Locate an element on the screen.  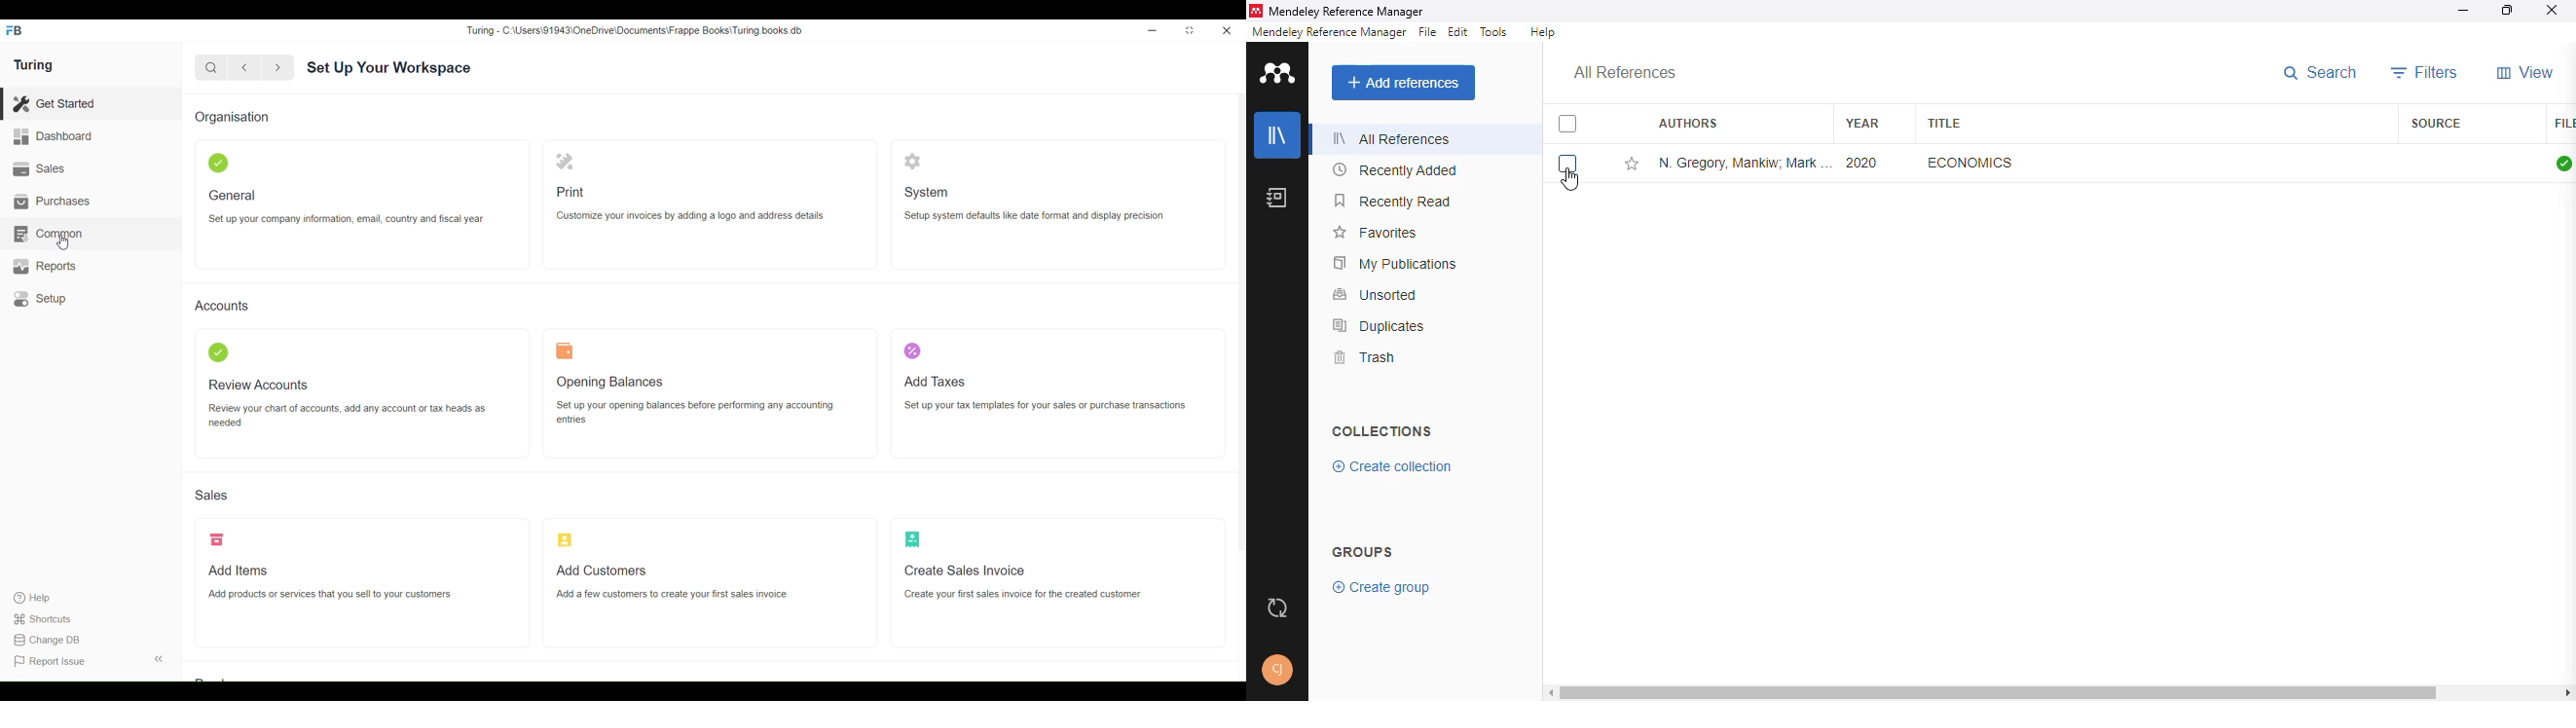
notebook is located at coordinates (1275, 198).